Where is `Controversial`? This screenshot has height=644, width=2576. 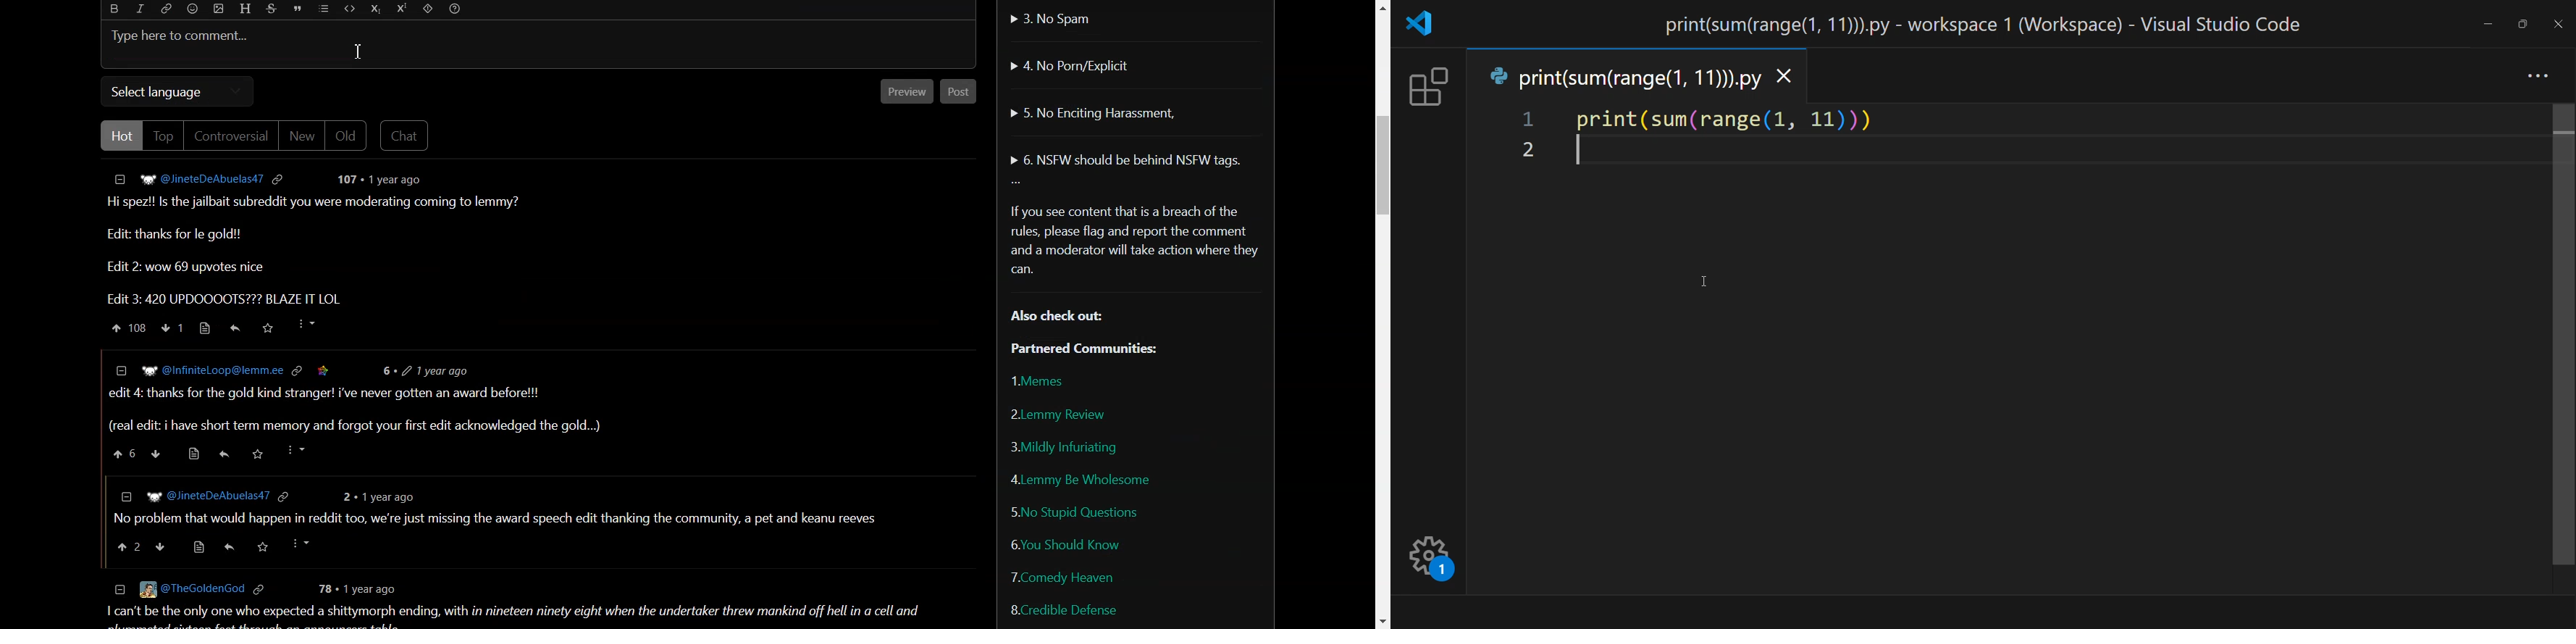
Controversial is located at coordinates (232, 136).